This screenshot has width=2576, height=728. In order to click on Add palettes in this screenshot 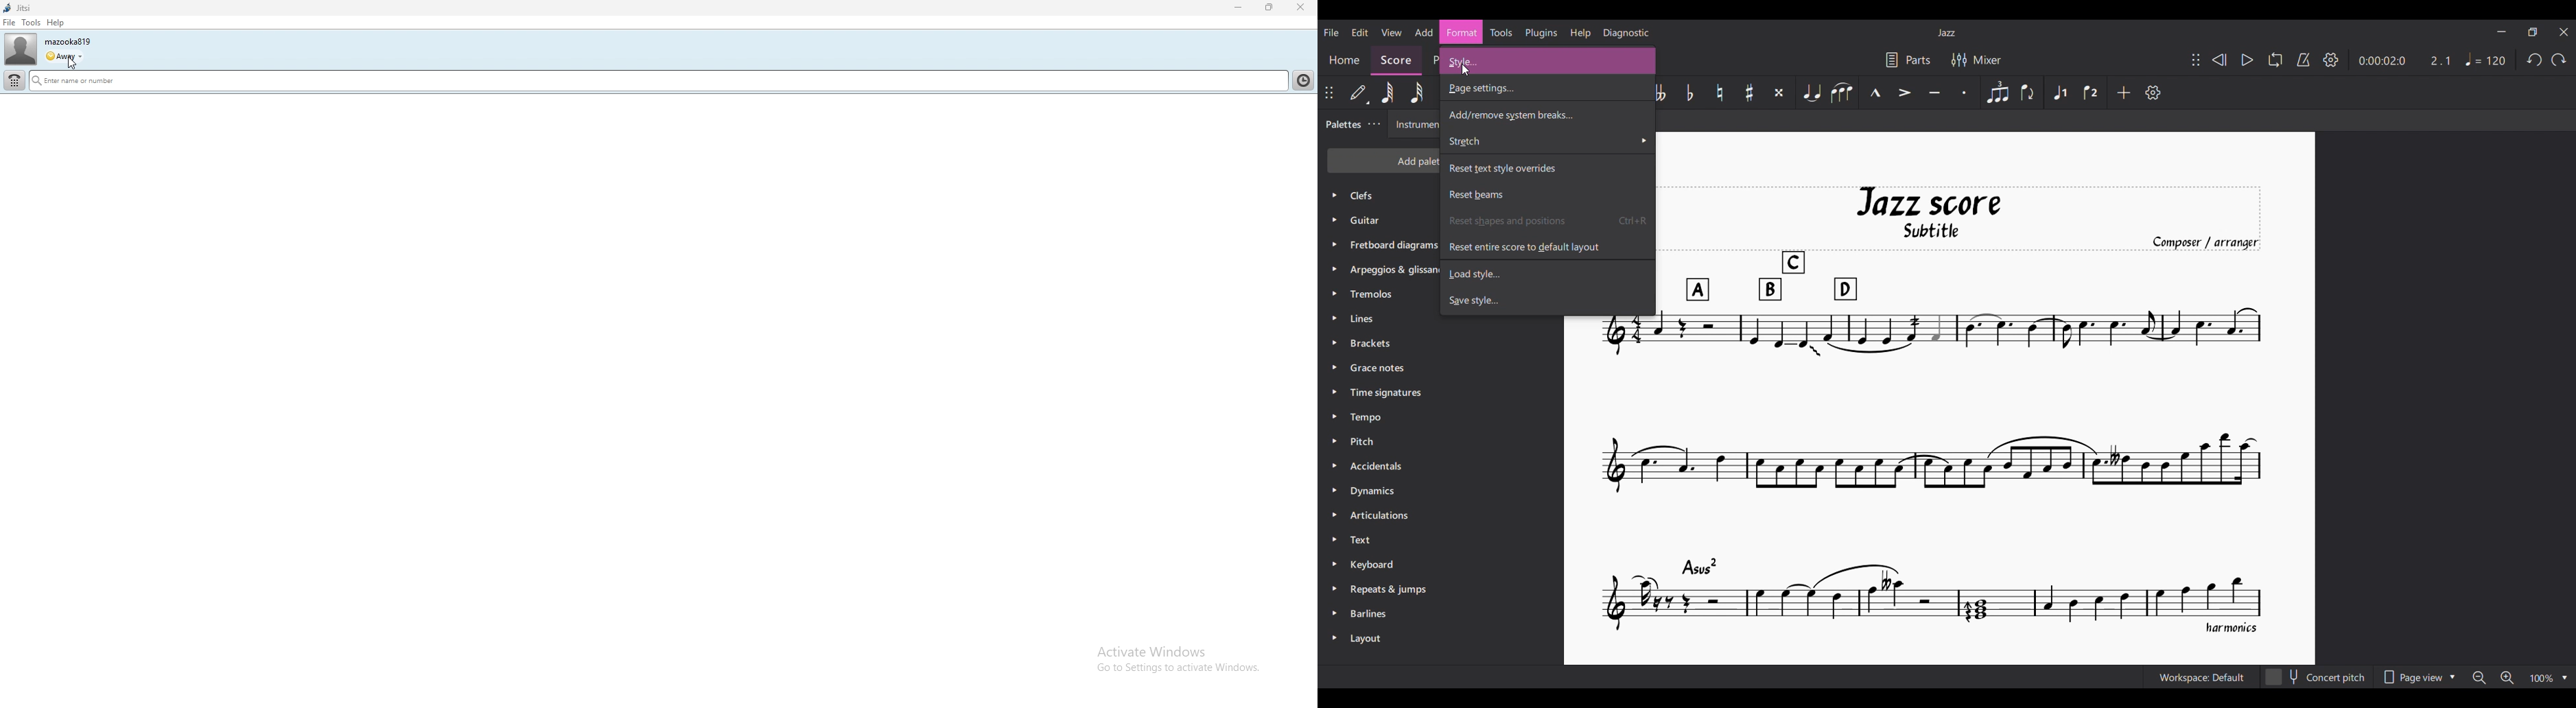, I will do `click(1383, 159)`.